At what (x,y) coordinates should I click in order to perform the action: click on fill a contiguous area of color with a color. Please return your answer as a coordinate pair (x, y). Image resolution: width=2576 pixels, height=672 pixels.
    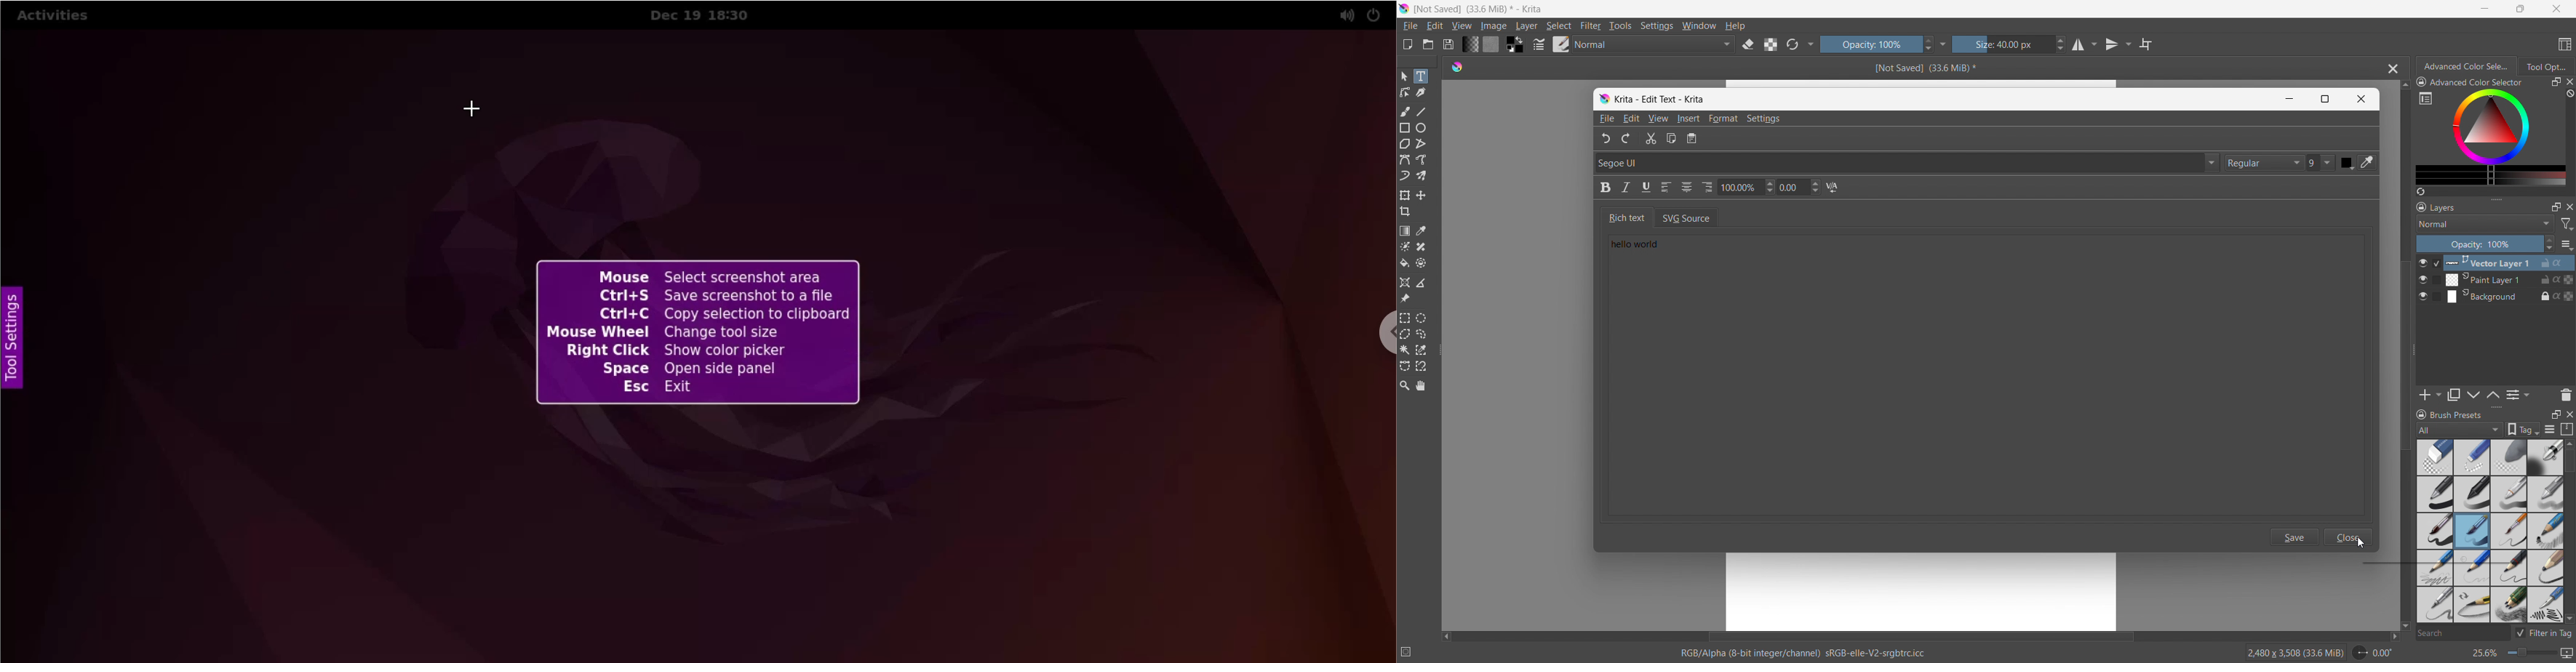
    Looking at the image, I should click on (1404, 263).